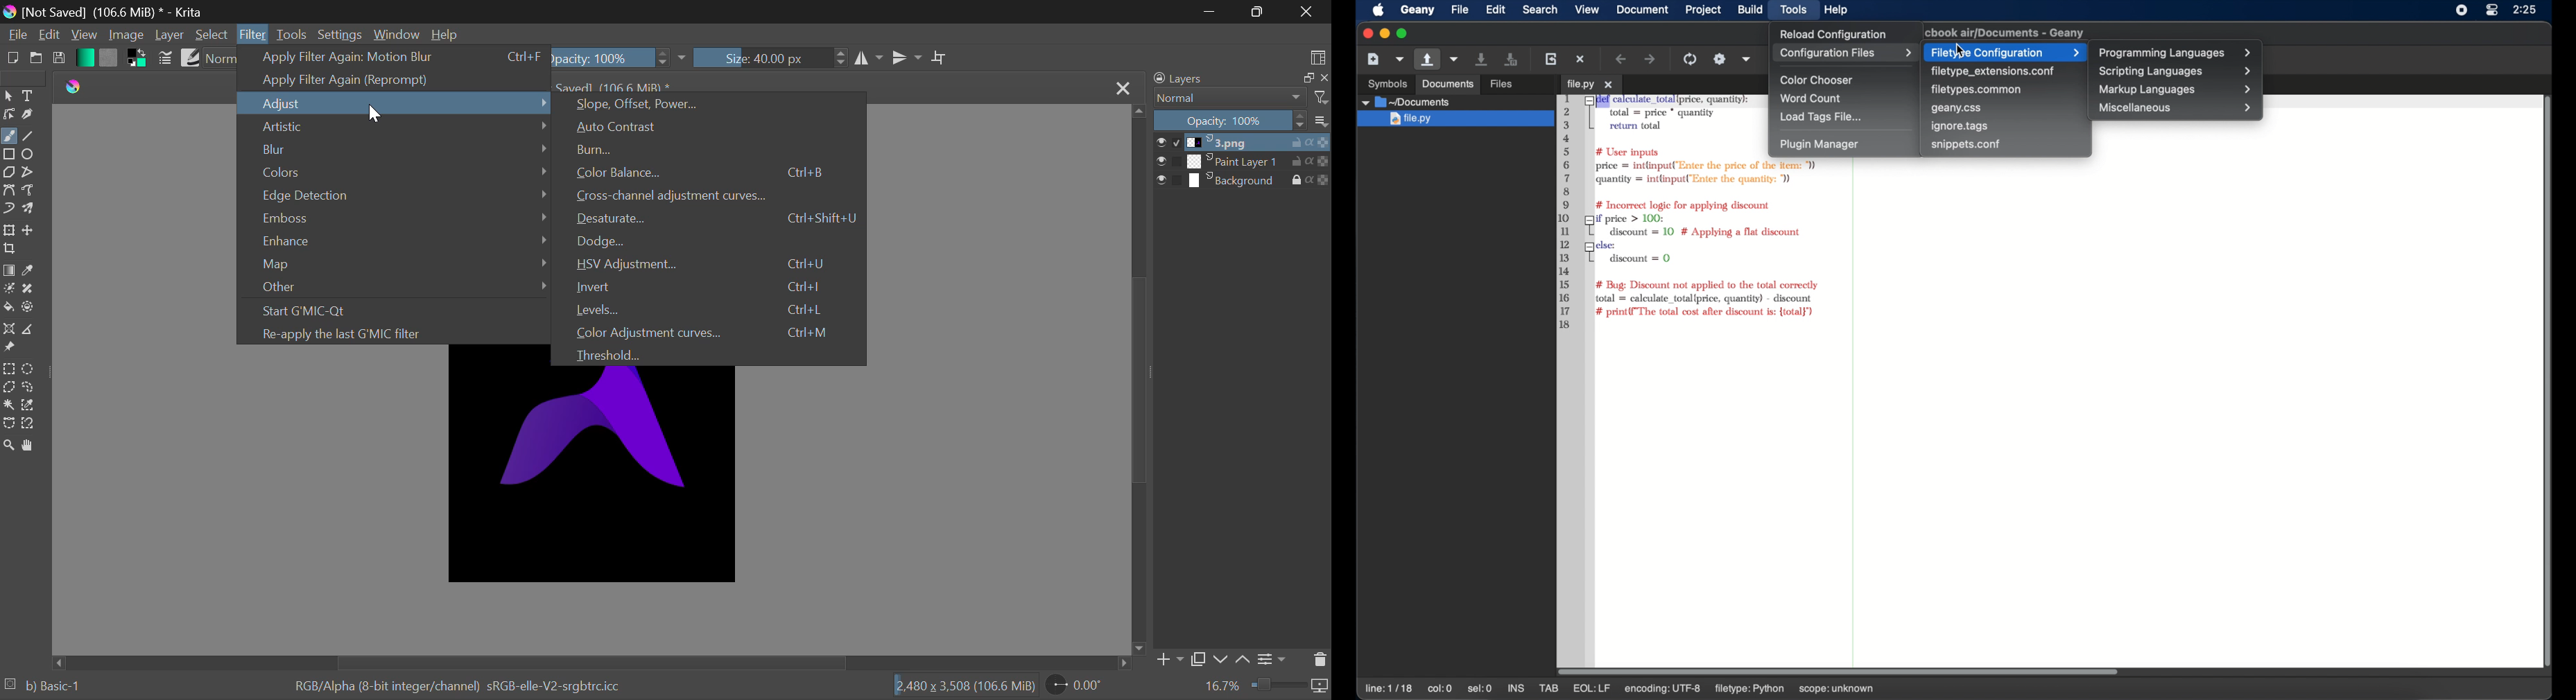 The image size is (2576, 700). Describe the element at coordinates (1140, 380) in the screenshot. I see `Scroll Bar` at that location.